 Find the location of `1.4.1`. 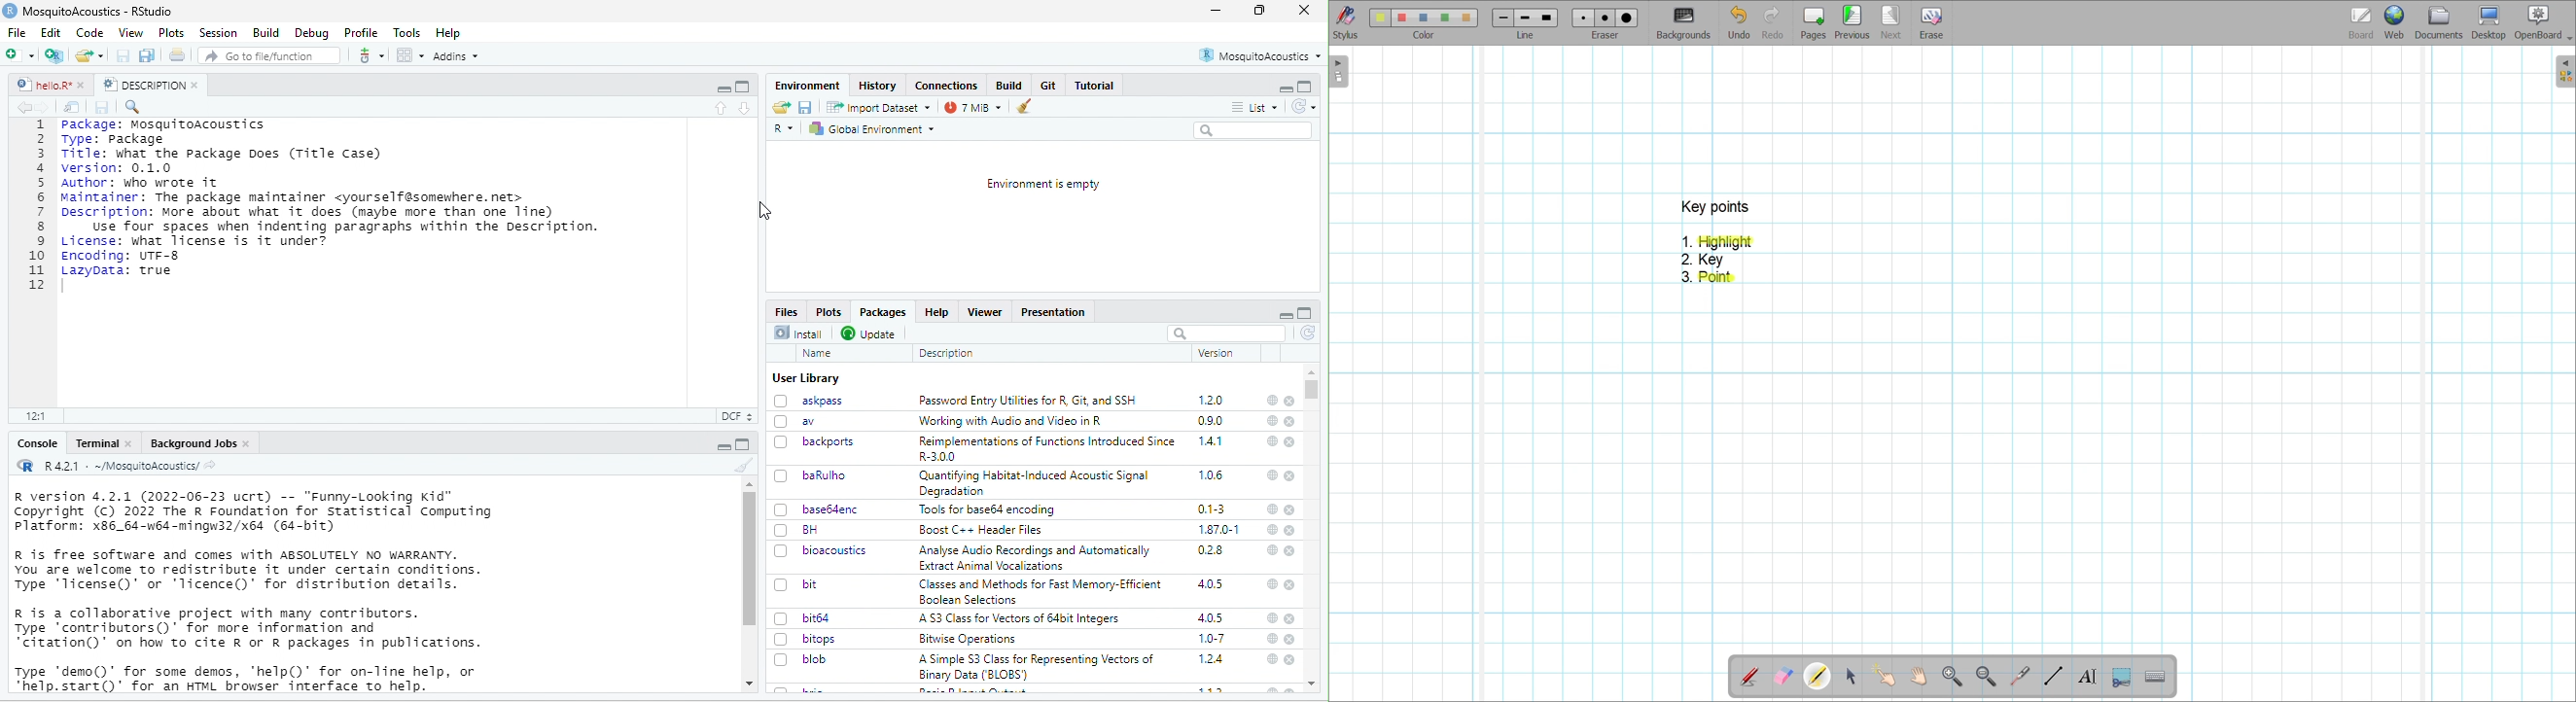

1.4.1 is located at coordinates (1212, 441).